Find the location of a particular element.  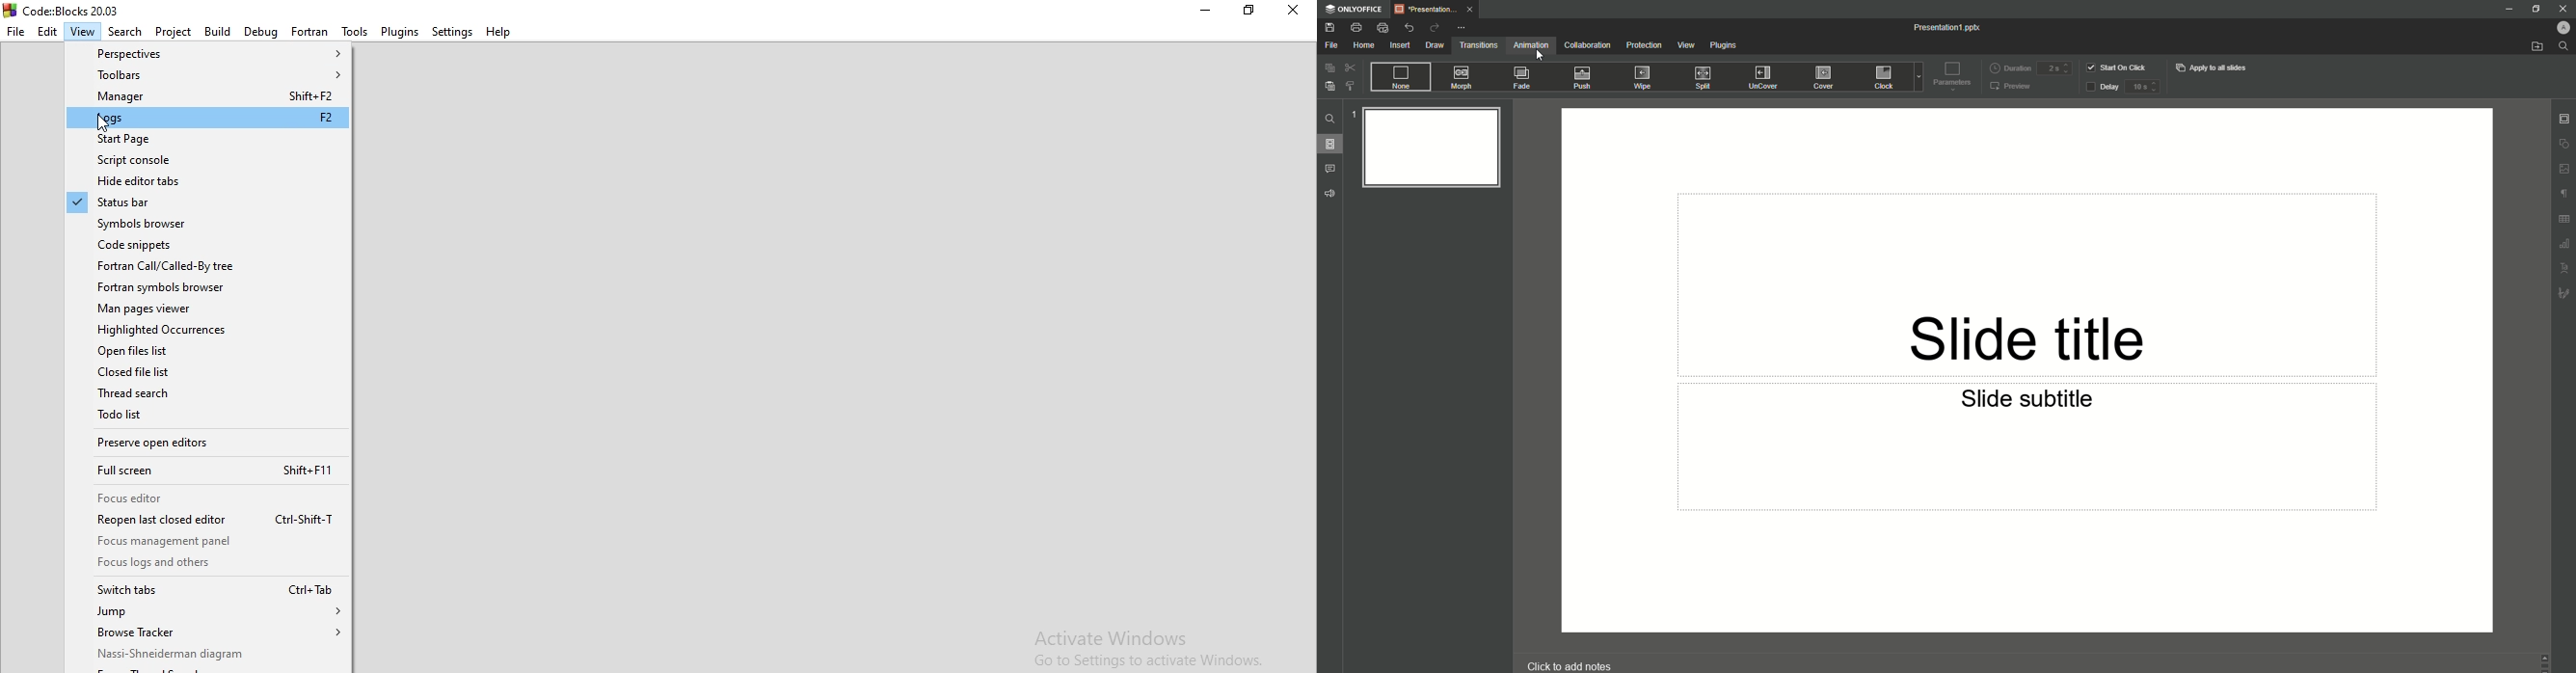

Manager is located at coordinates (206, 96).